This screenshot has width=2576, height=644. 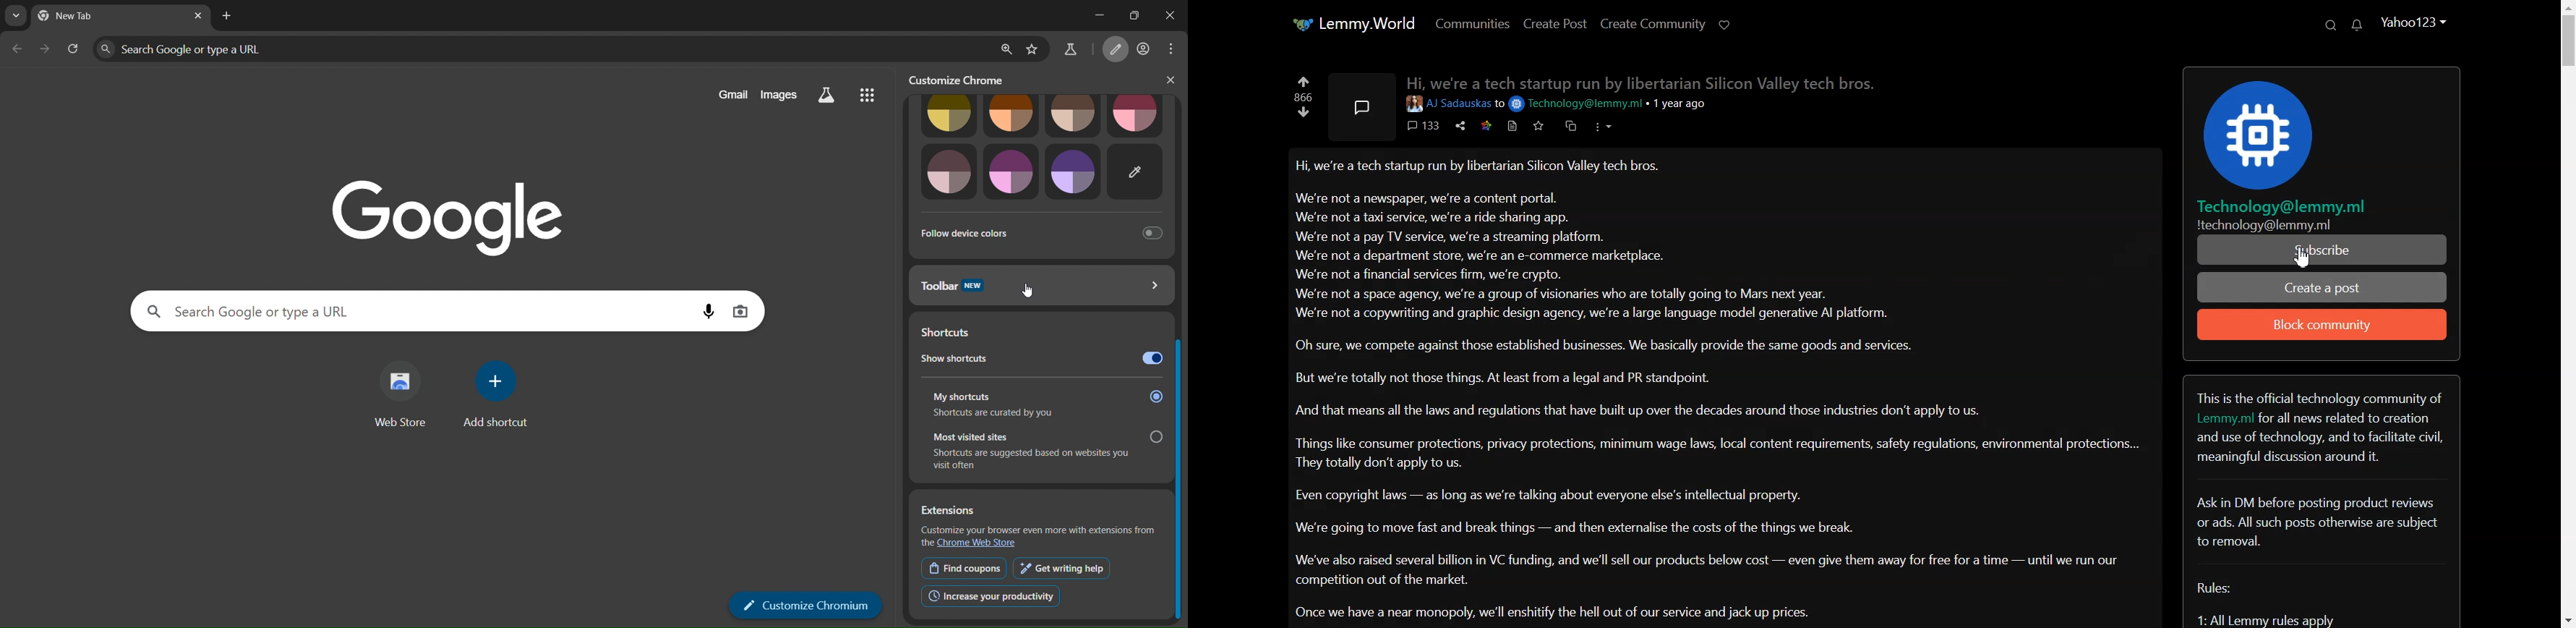 What do you see at coordinates (2285, 603) in the screenshot?
I see `Rules:
1: All Lemmy rules apply` at bounding box center [2285, 603].